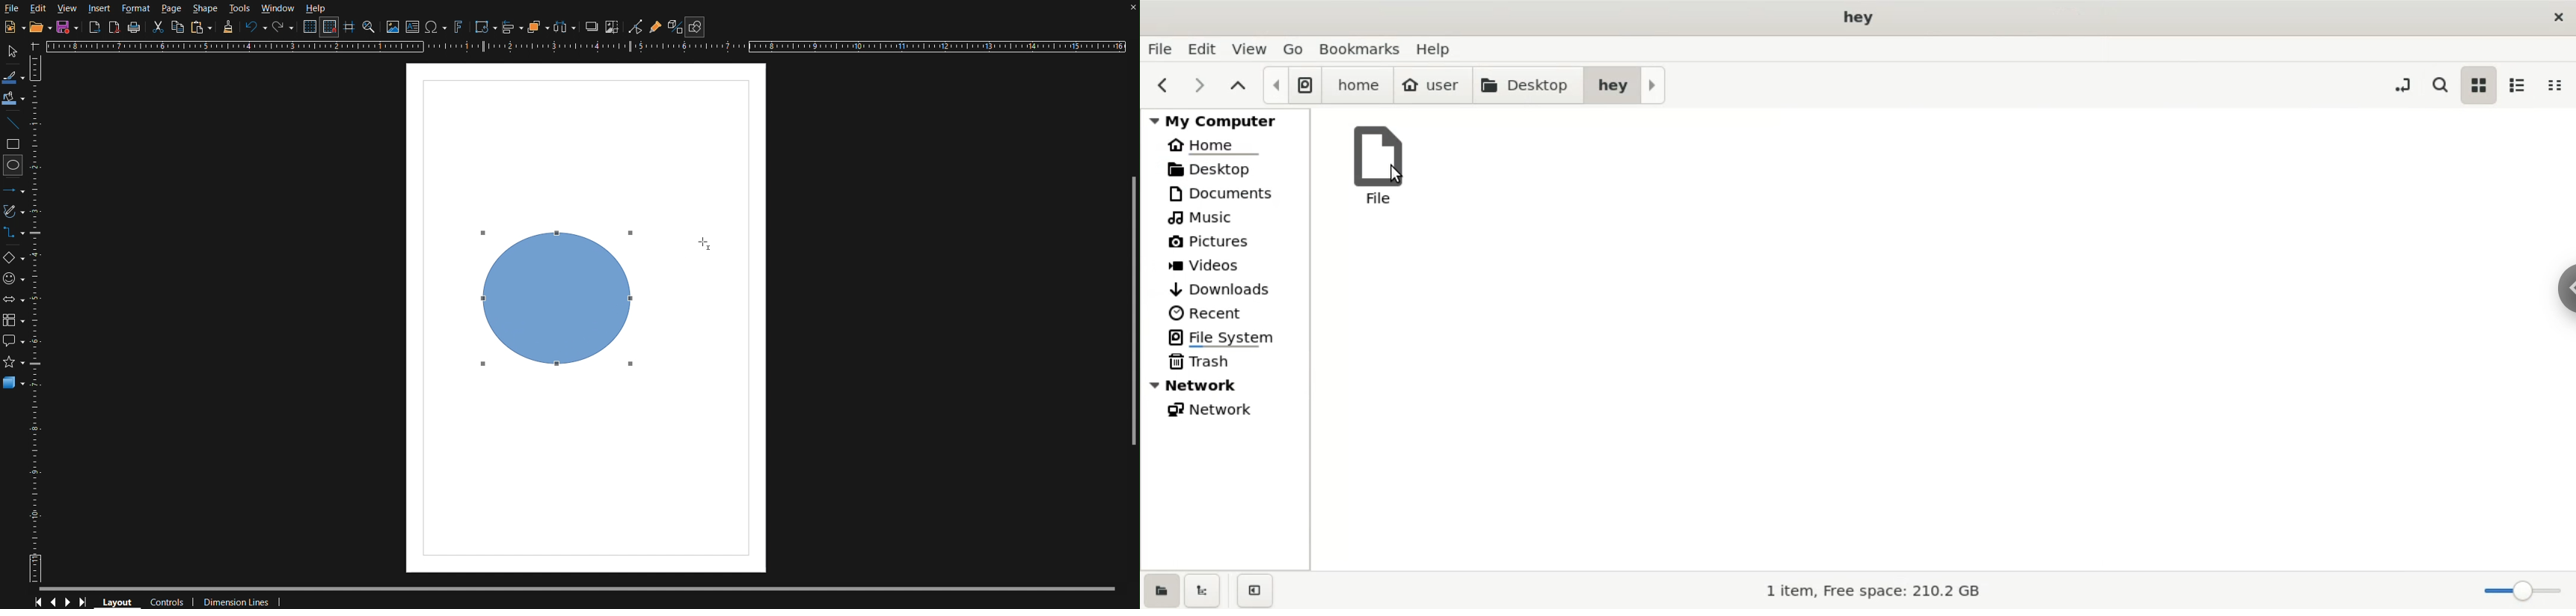 Image resolution: width=2576 pixels, height=616 pixels. What do you see at coordinates (14, 190) in the screenshot?
I see `Line and Arrows` at bounding box center [14, 190].